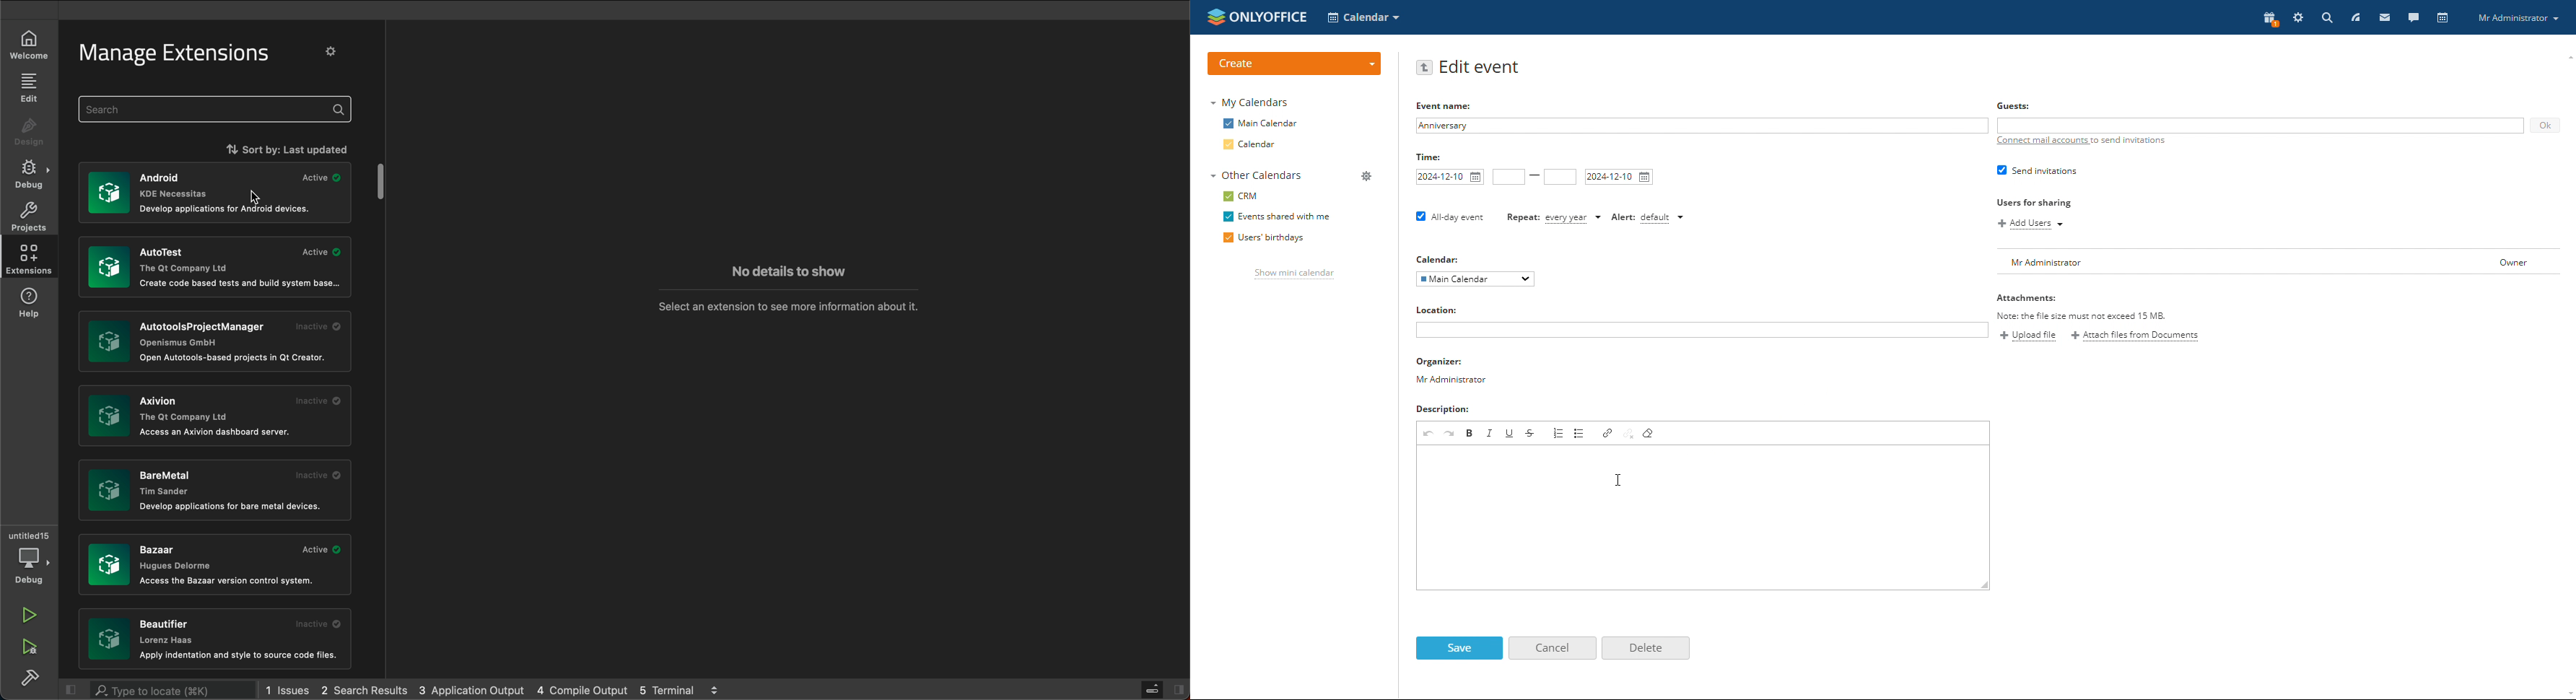 The height and width of the screenshot is (700, 2576). Describe the element at coordinates (1553, 648) in the screenshot. I see `cancel` at that location.